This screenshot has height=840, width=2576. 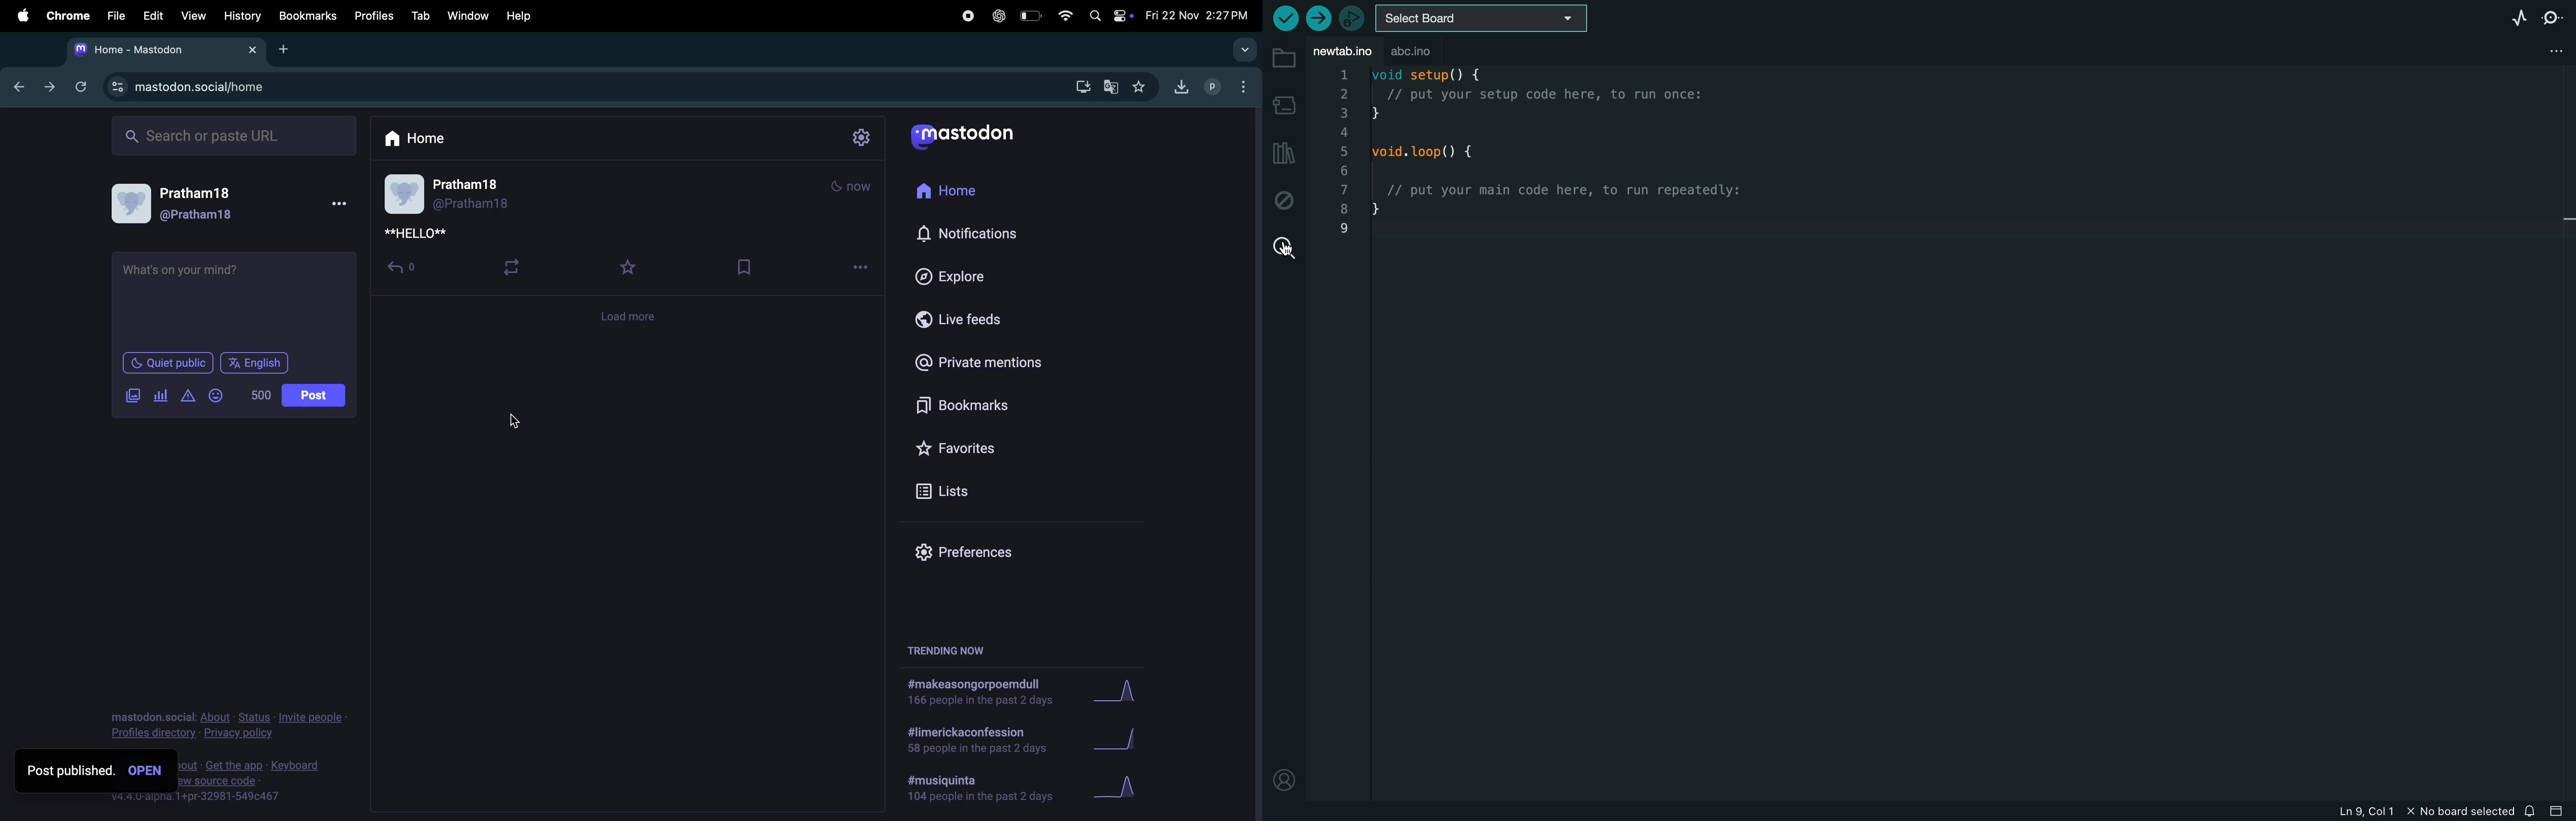 I want to click on add, so click(x=290, y=49).